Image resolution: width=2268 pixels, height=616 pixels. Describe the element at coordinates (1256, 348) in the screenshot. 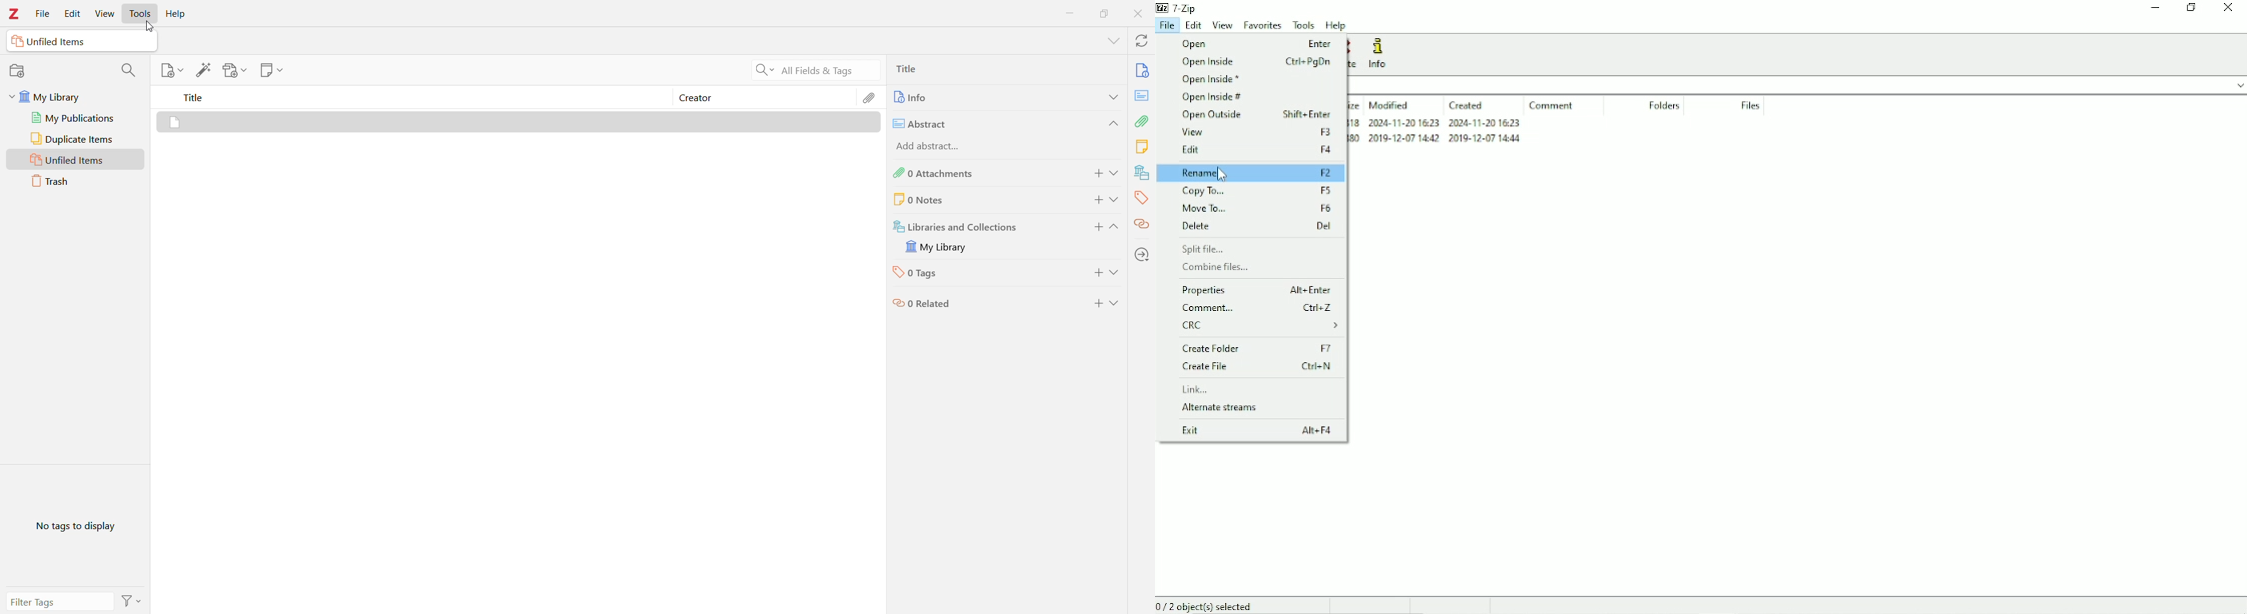

I see `Create Folder` at that location.